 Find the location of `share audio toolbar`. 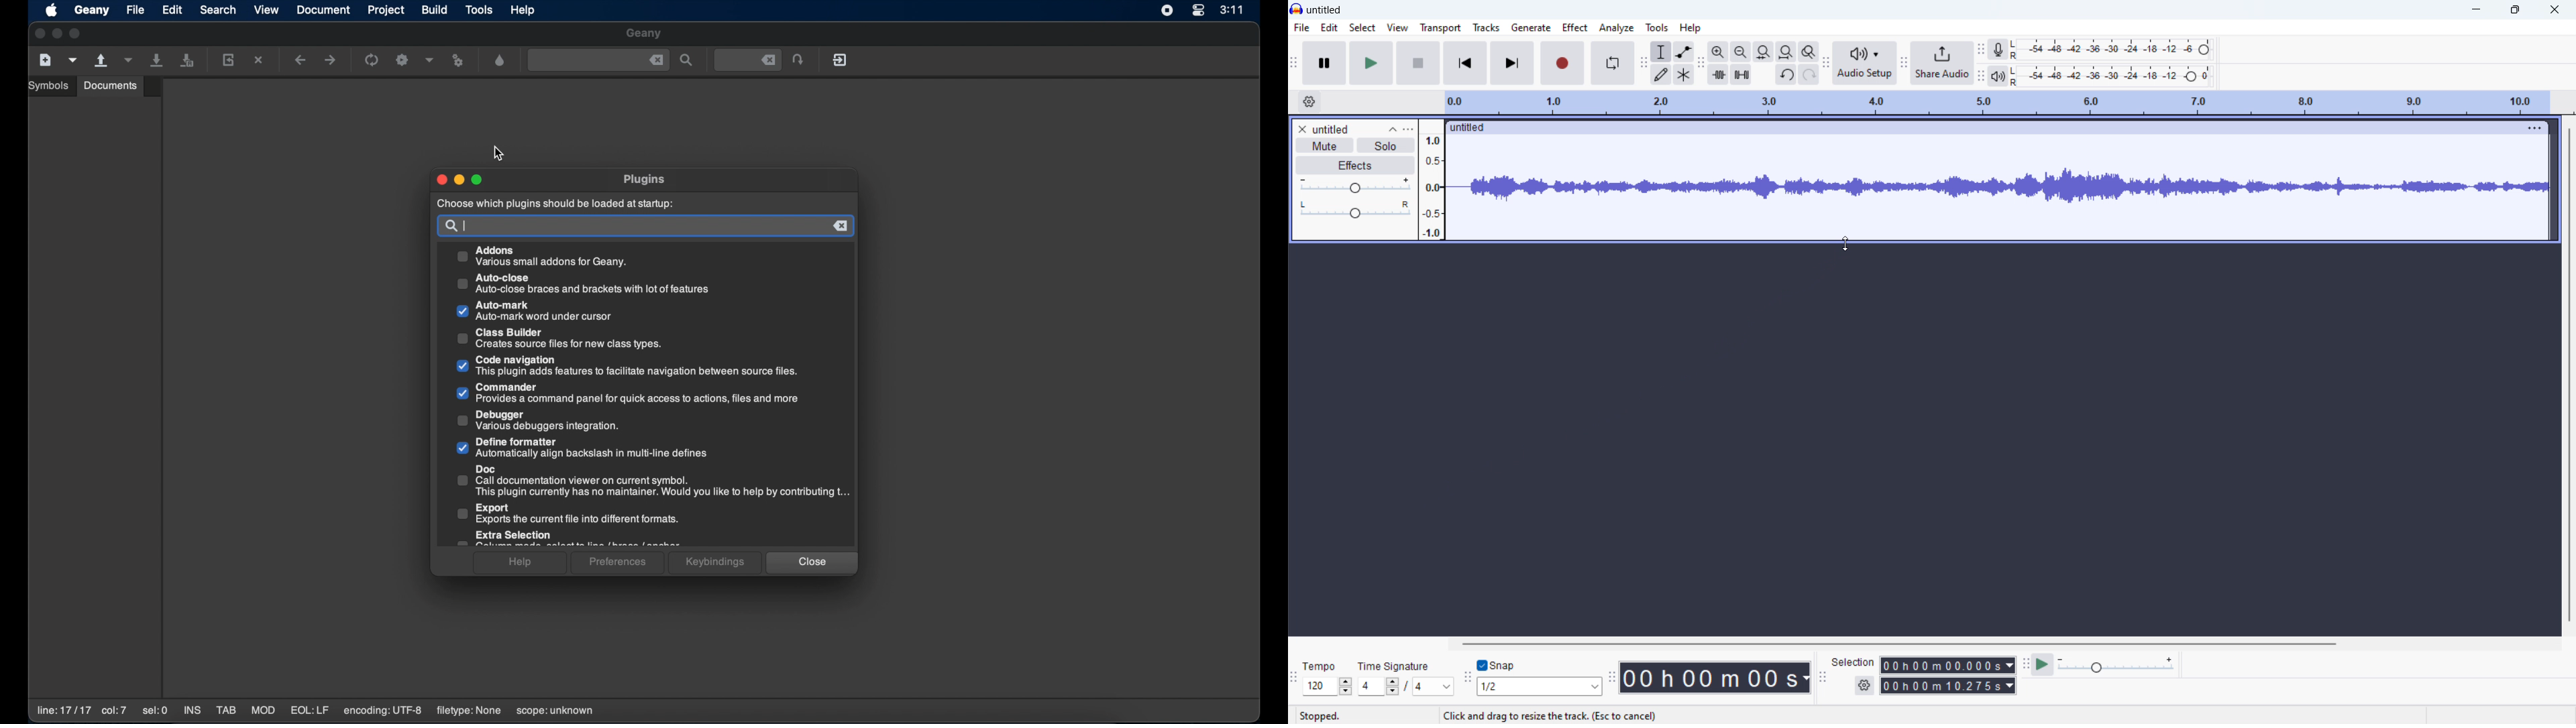

share audio toolbar is located at coordinates (1904, 65).